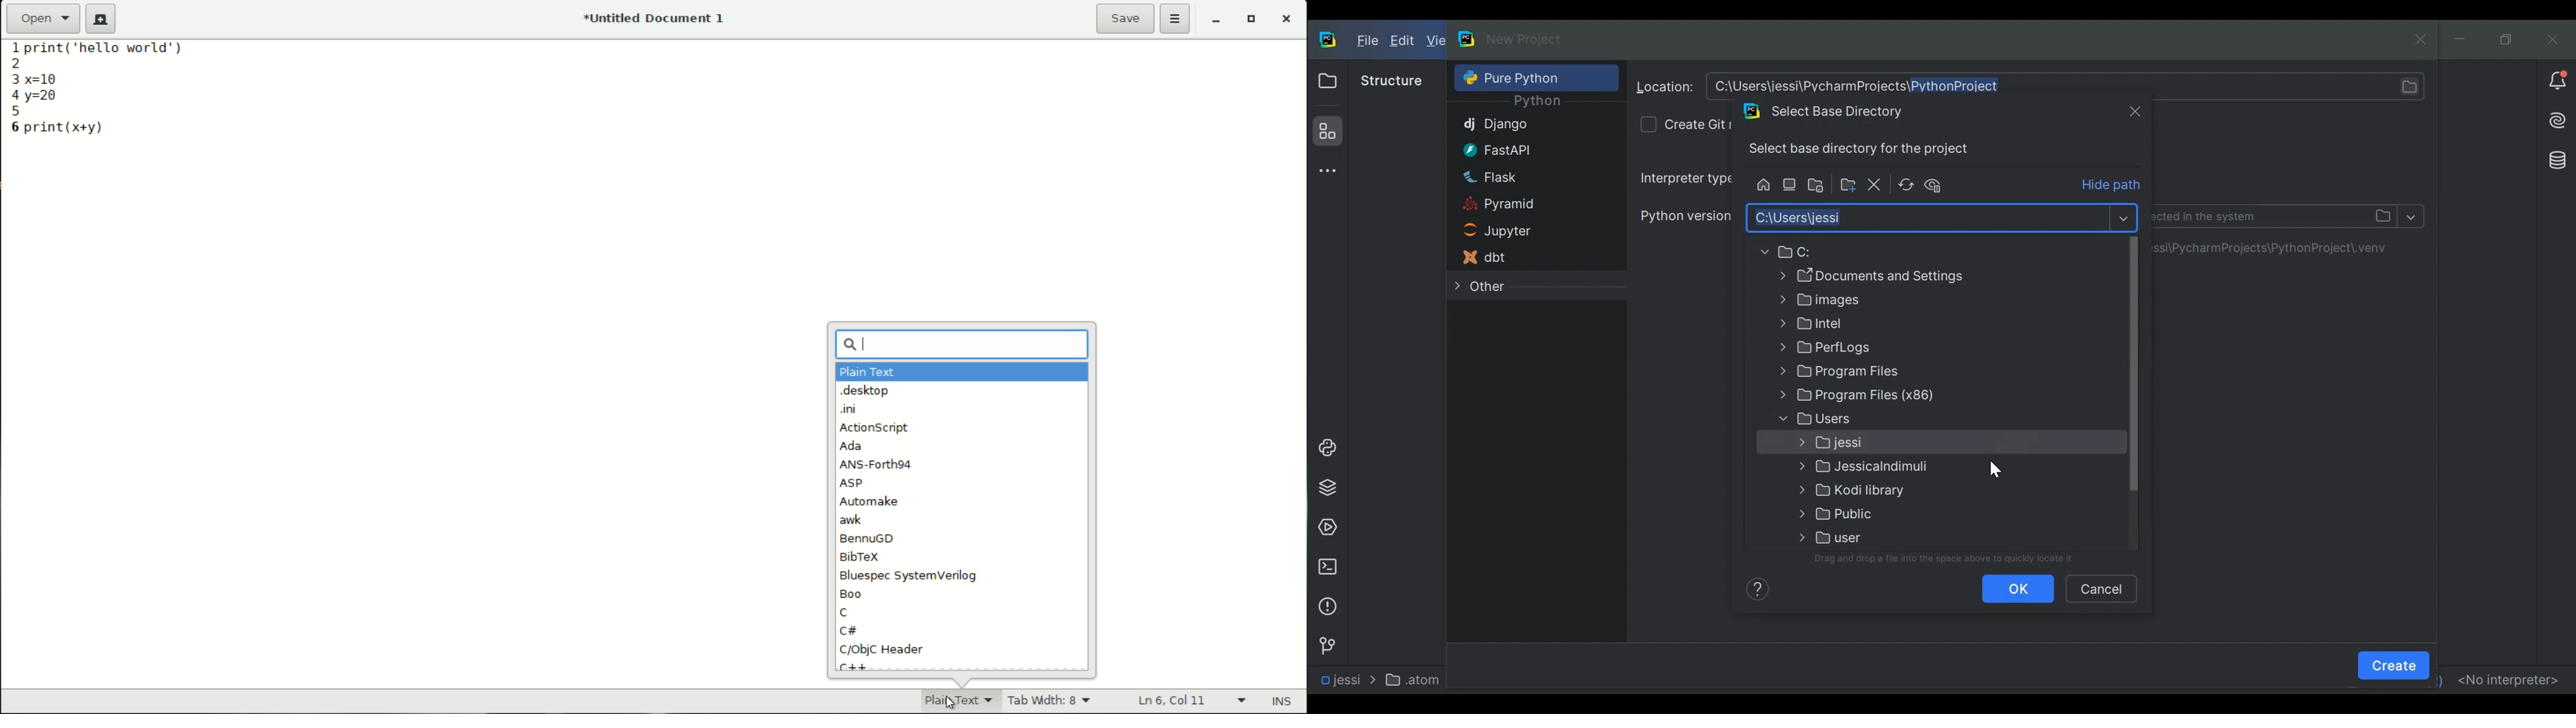  Describe the element at coordinates (1329, 41) in the screenshot. I see `PyCharm Desktop Icon` at that location.